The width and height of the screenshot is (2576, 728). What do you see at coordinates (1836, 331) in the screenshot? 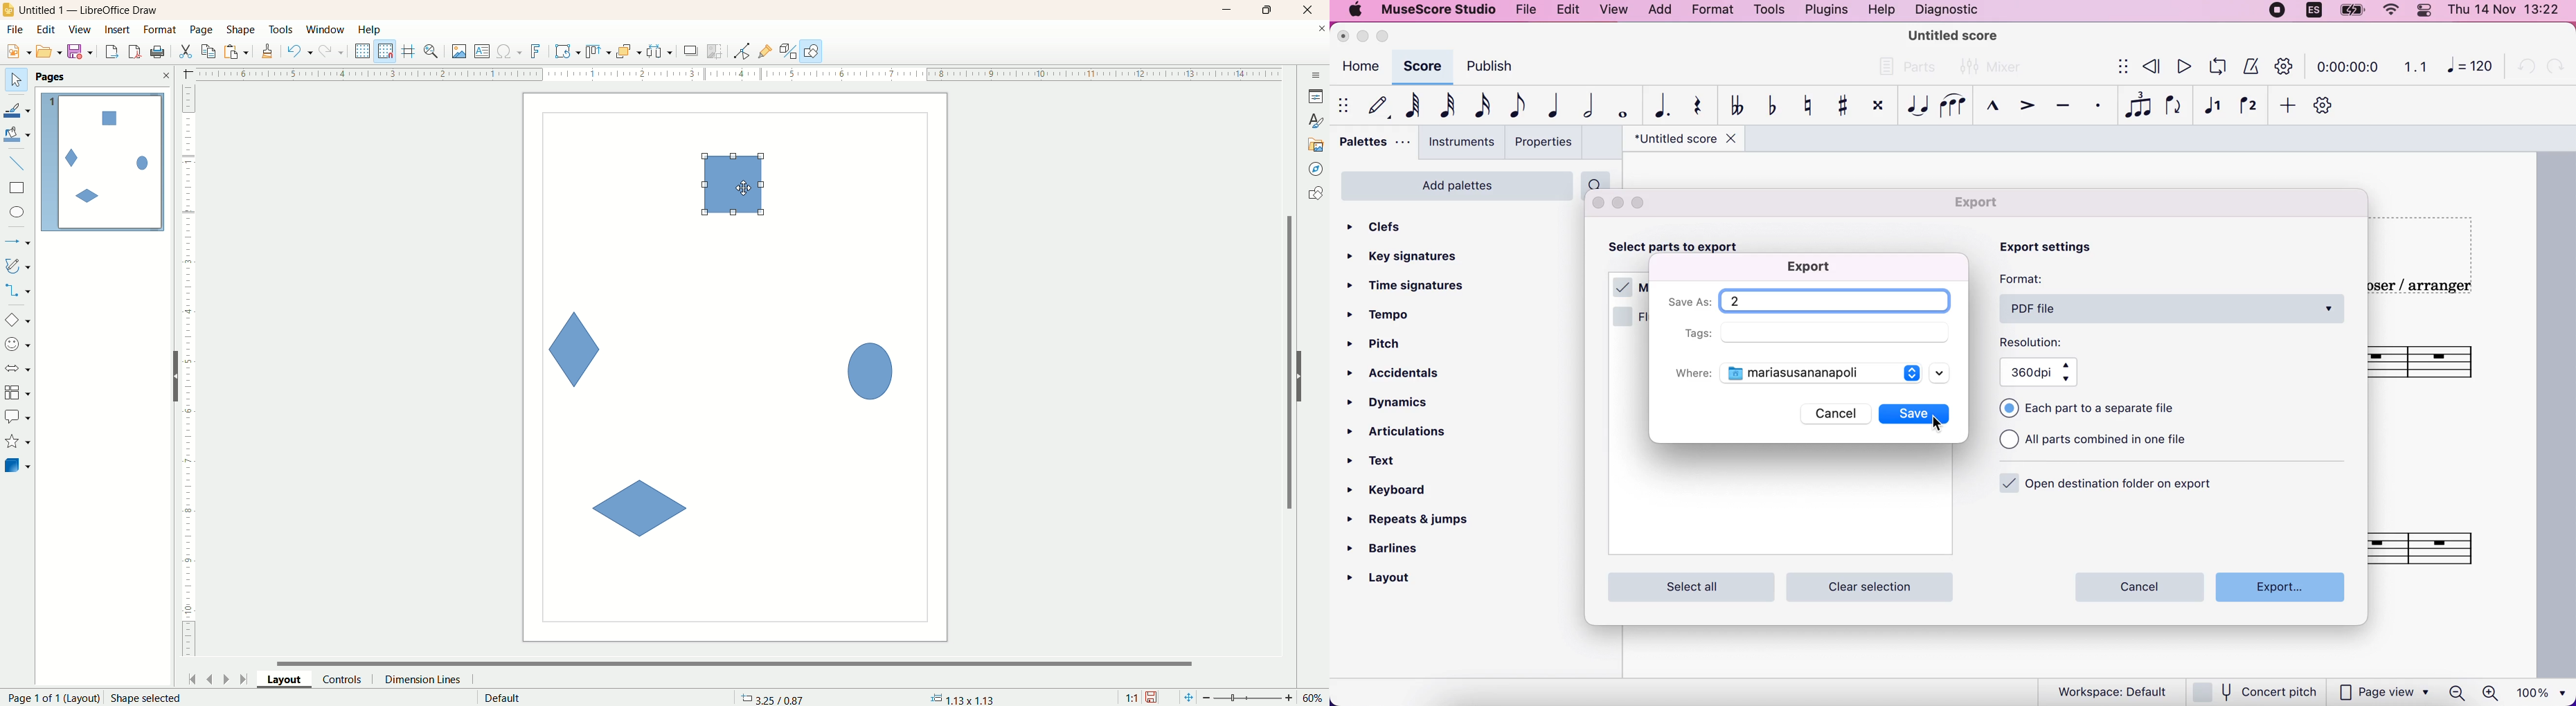
I see `empty field` at bounding box center [1836, 331].